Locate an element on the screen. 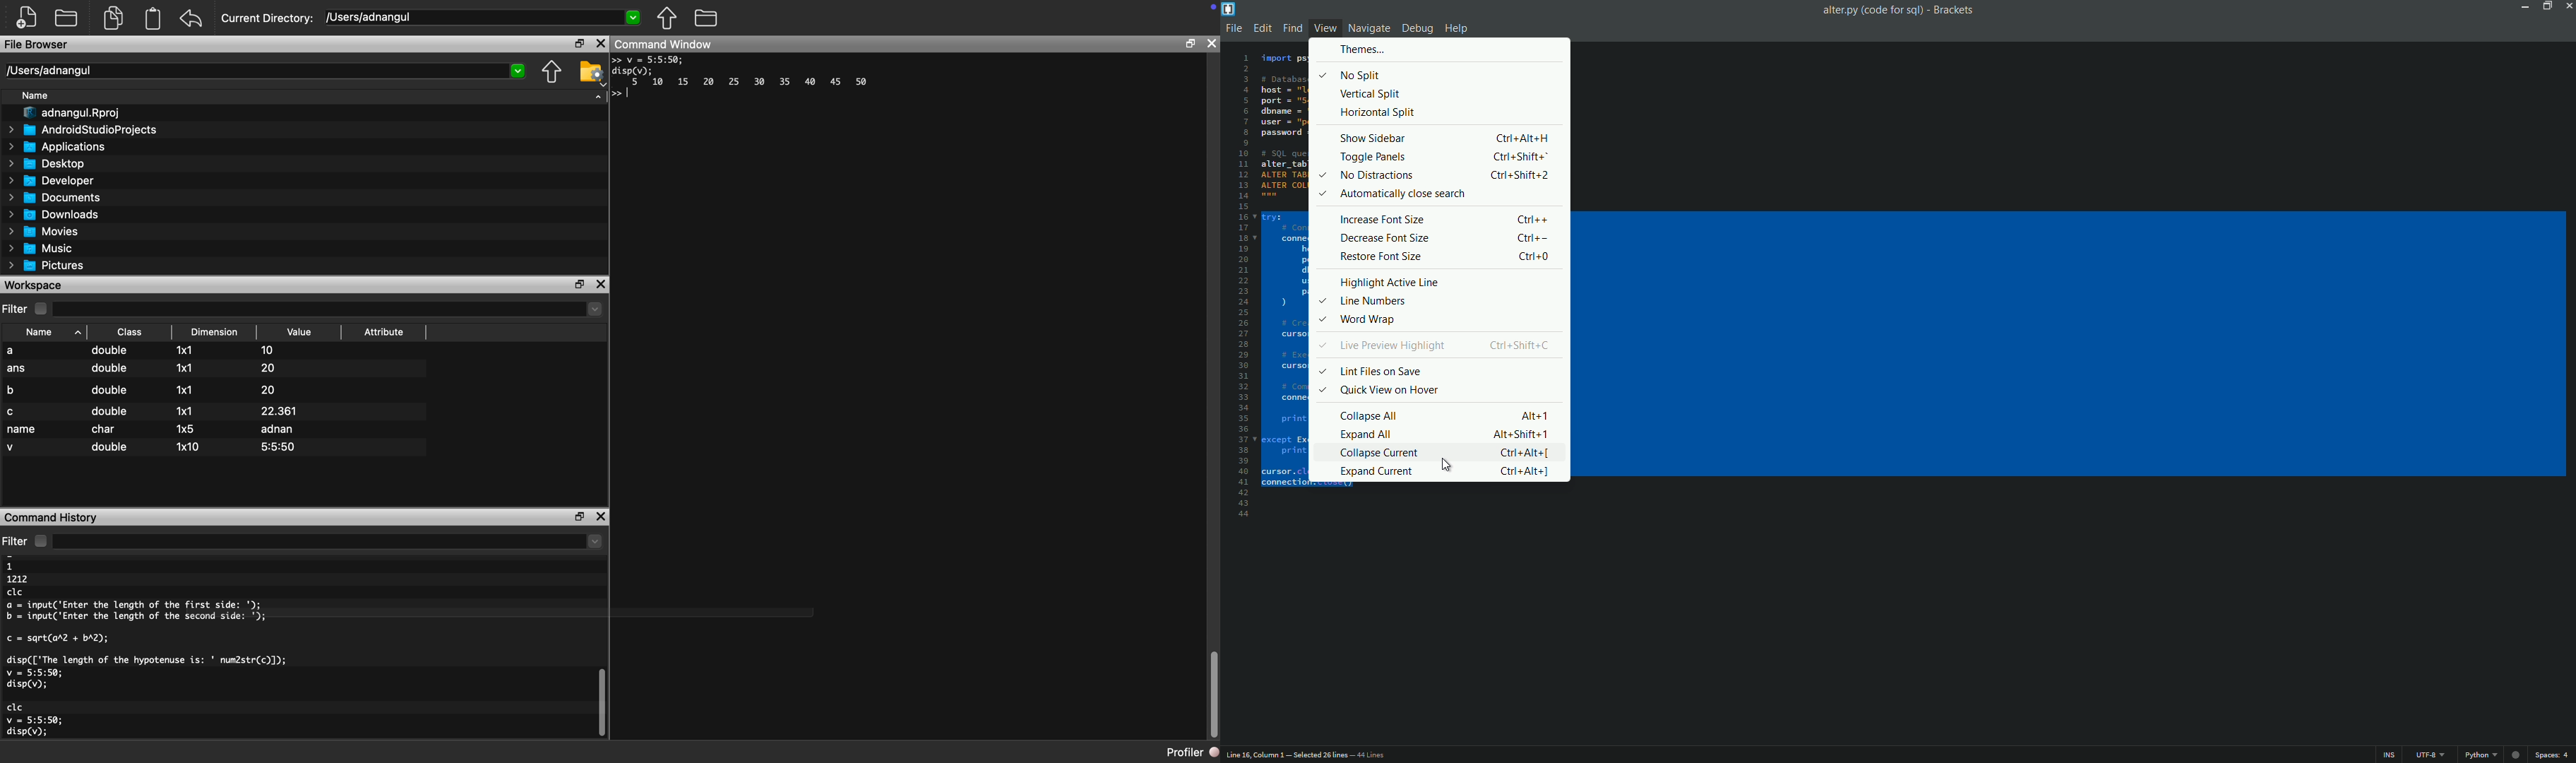 The width and height of the screenshot is (2576, 784). File Browser is located at coordinates (38, 45).